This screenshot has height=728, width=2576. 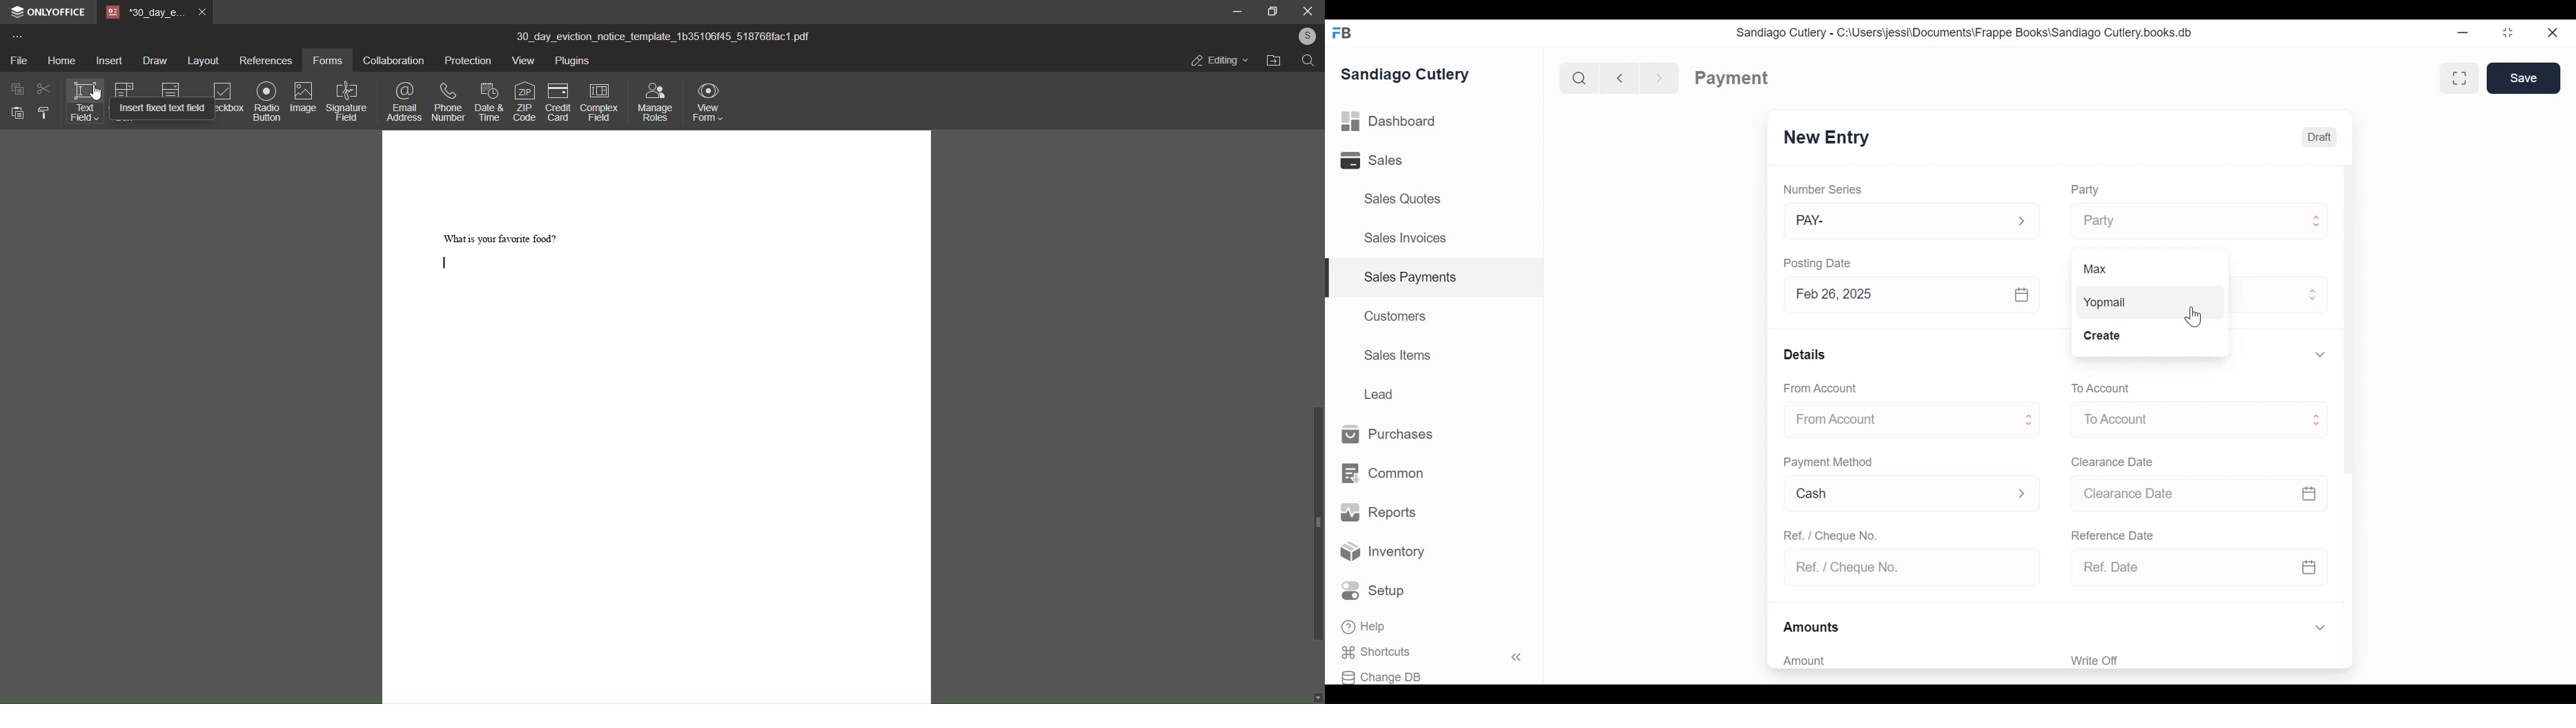 What do you see at coordinates (2031, 421) in the screenshot?
I see `Expand` at bounding box center [2031, 421].